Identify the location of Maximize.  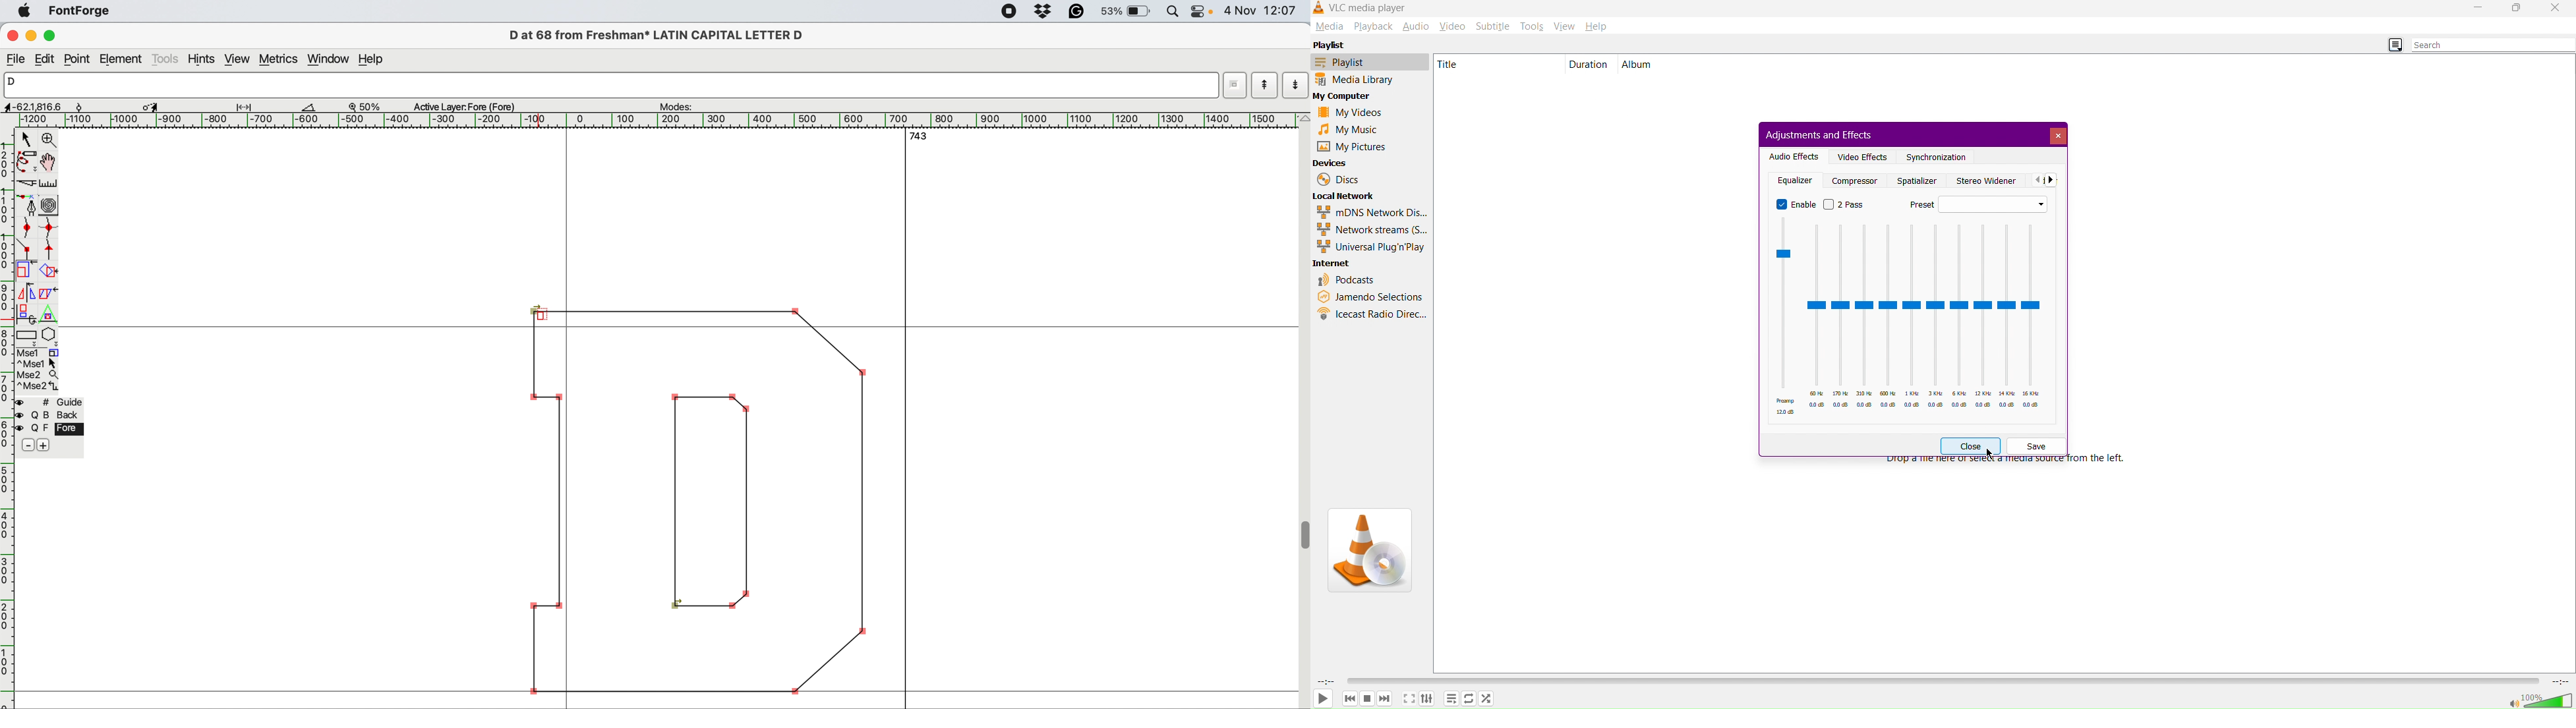
(2516, 8).